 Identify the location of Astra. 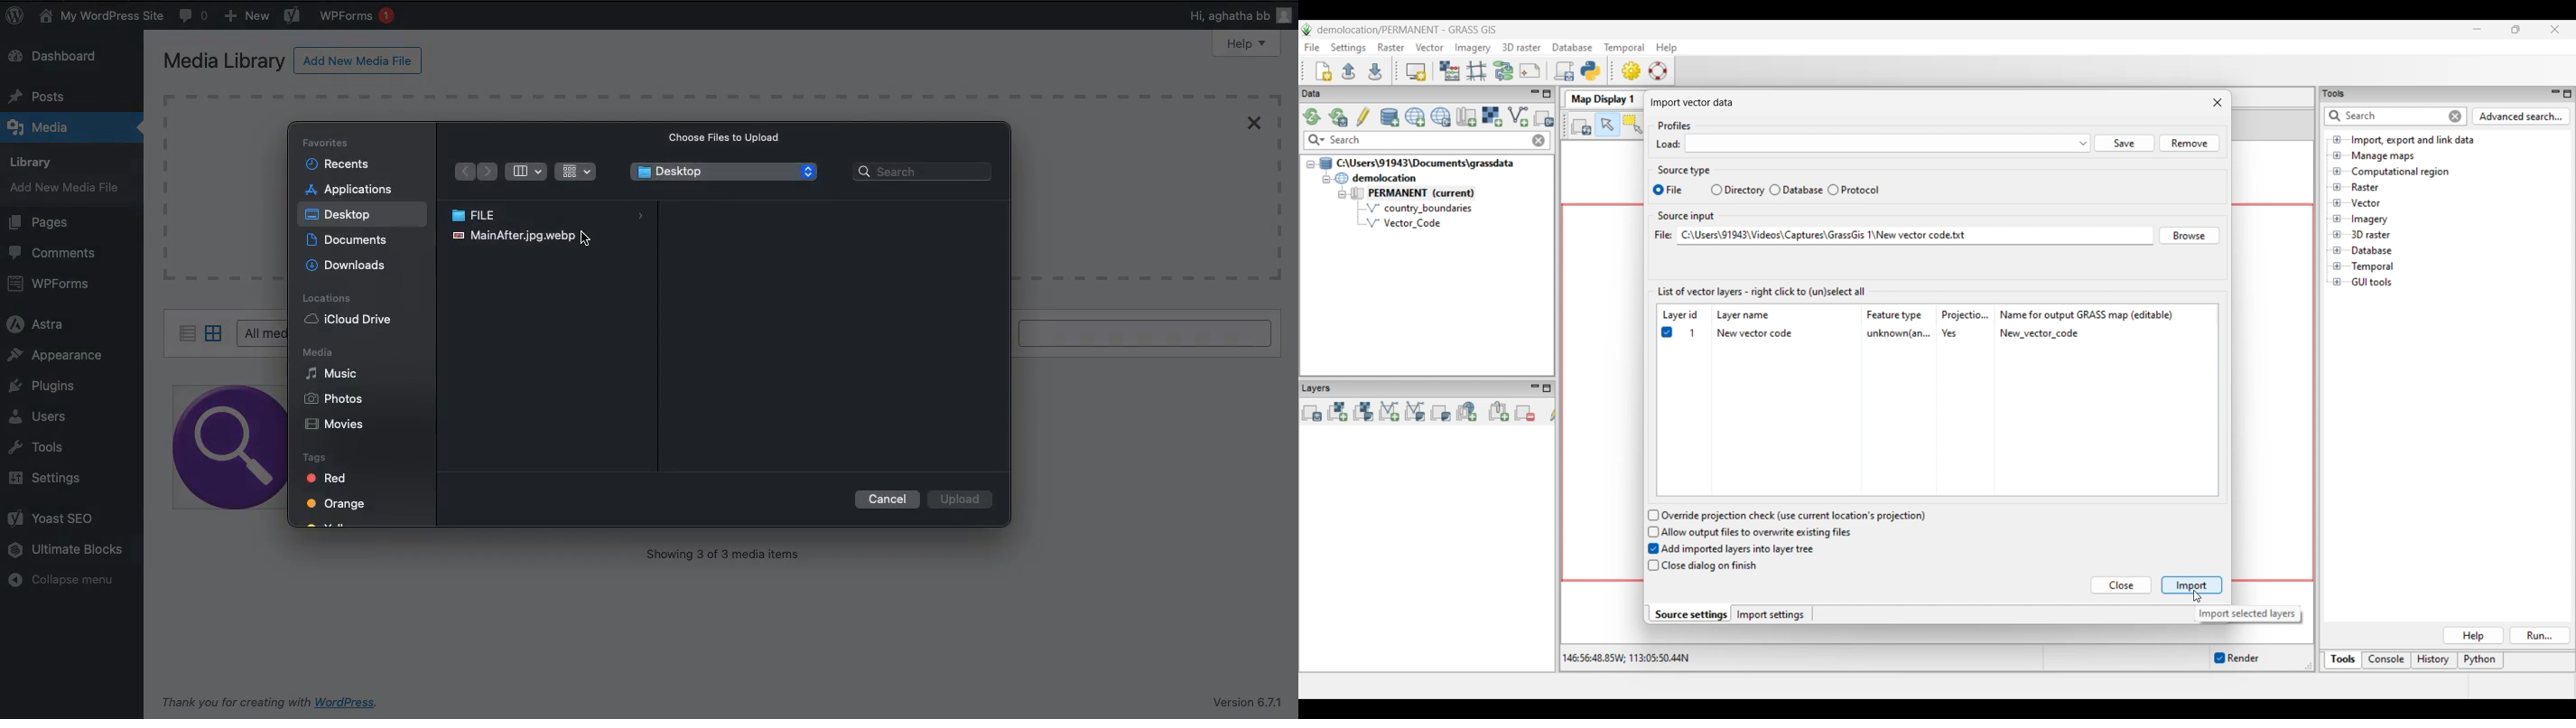
(34, 324).